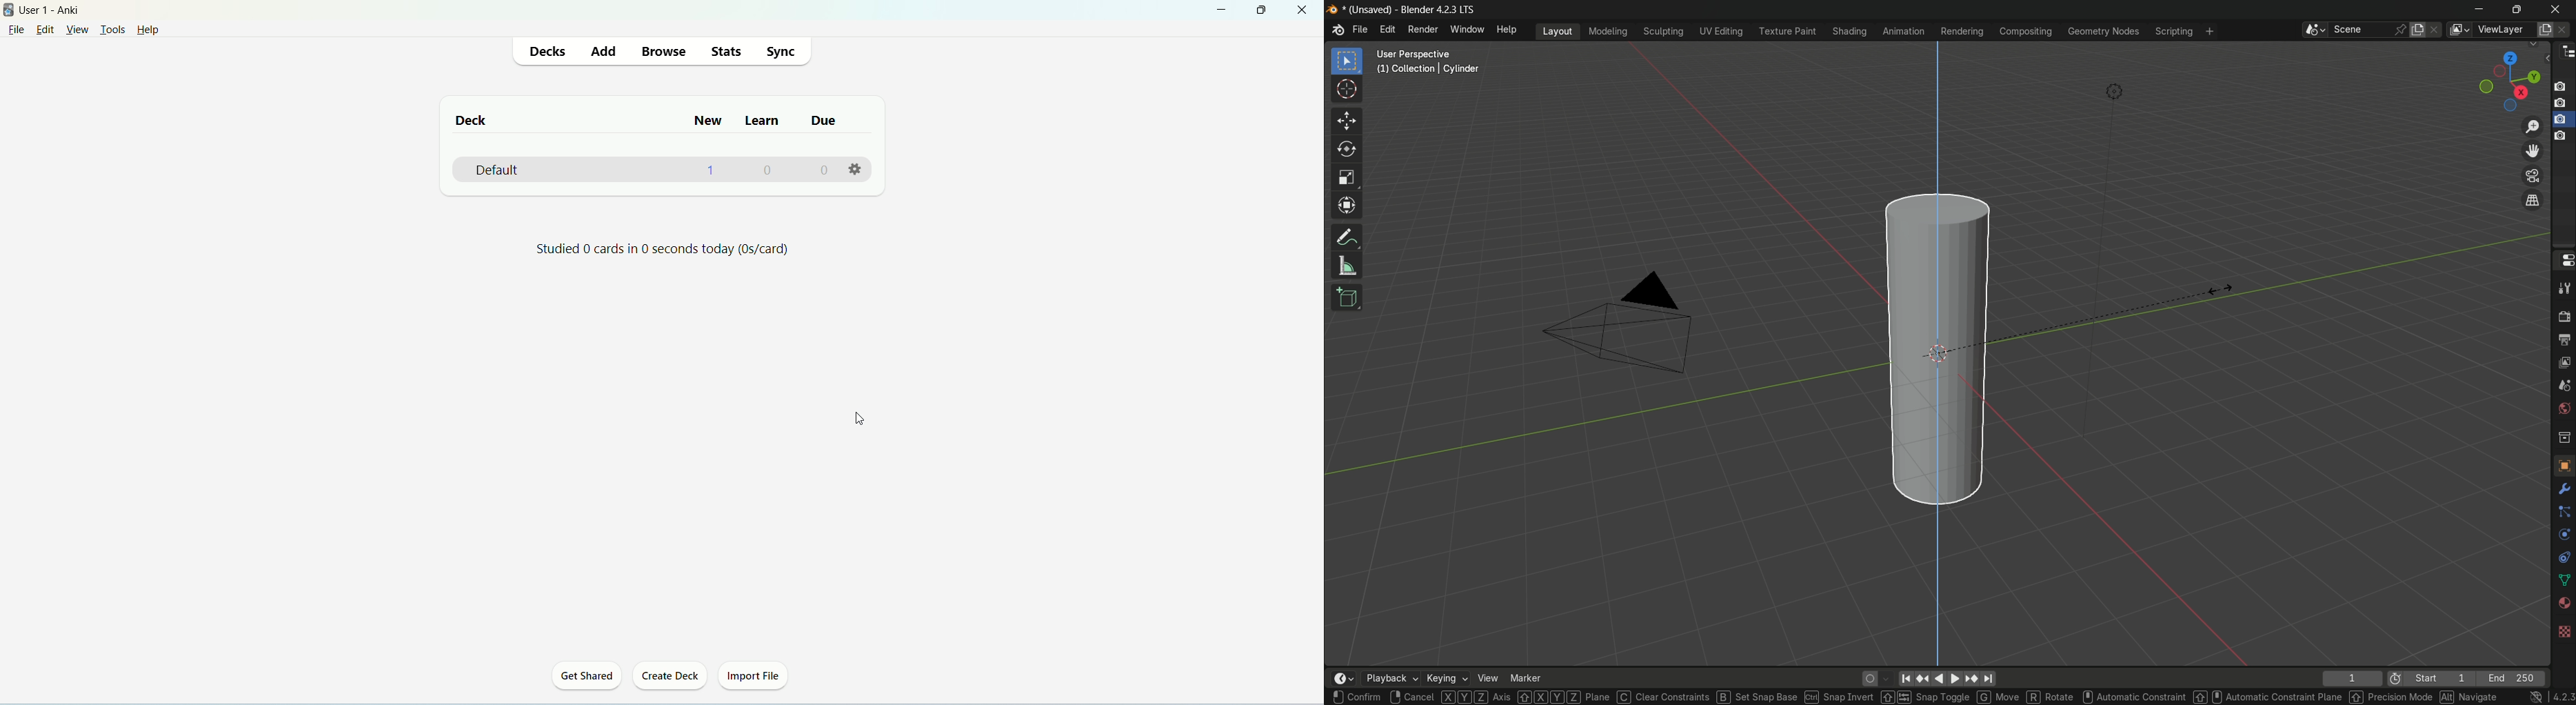  Describe the element at coordinates (2564, 437) in the screenshot. I see `collections` at that location.